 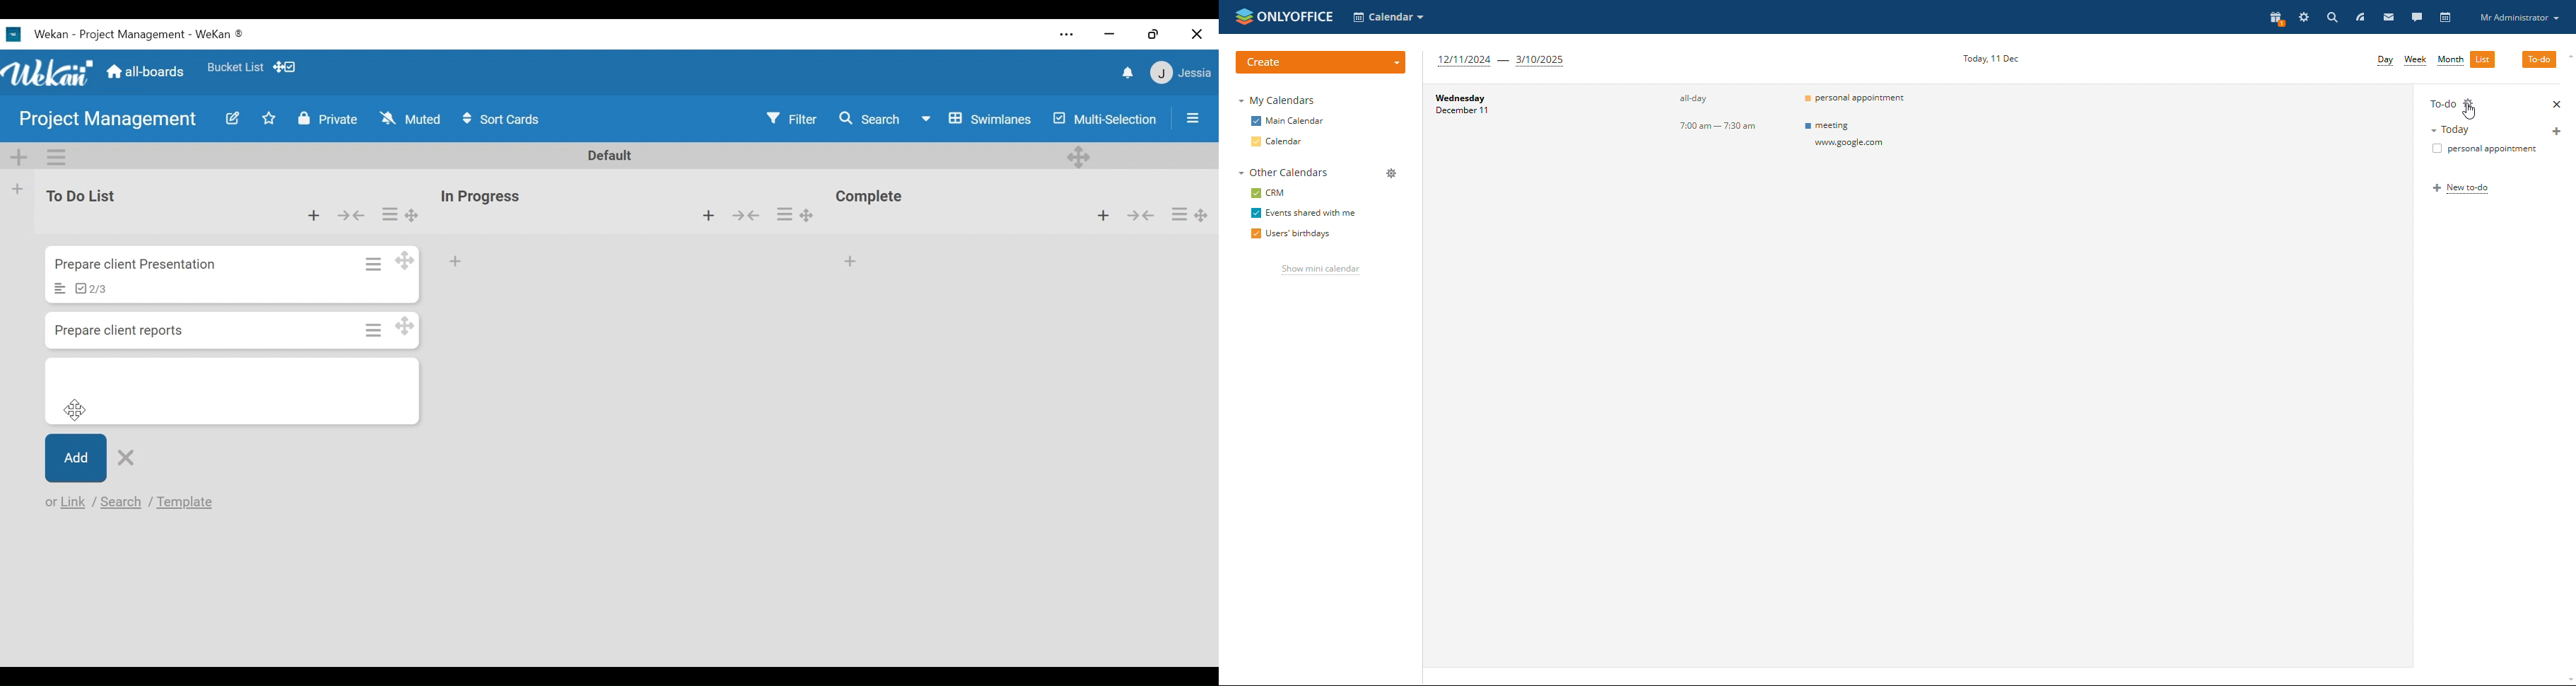 I want to click on Add card to top of the list, so click(x=312, y=213).